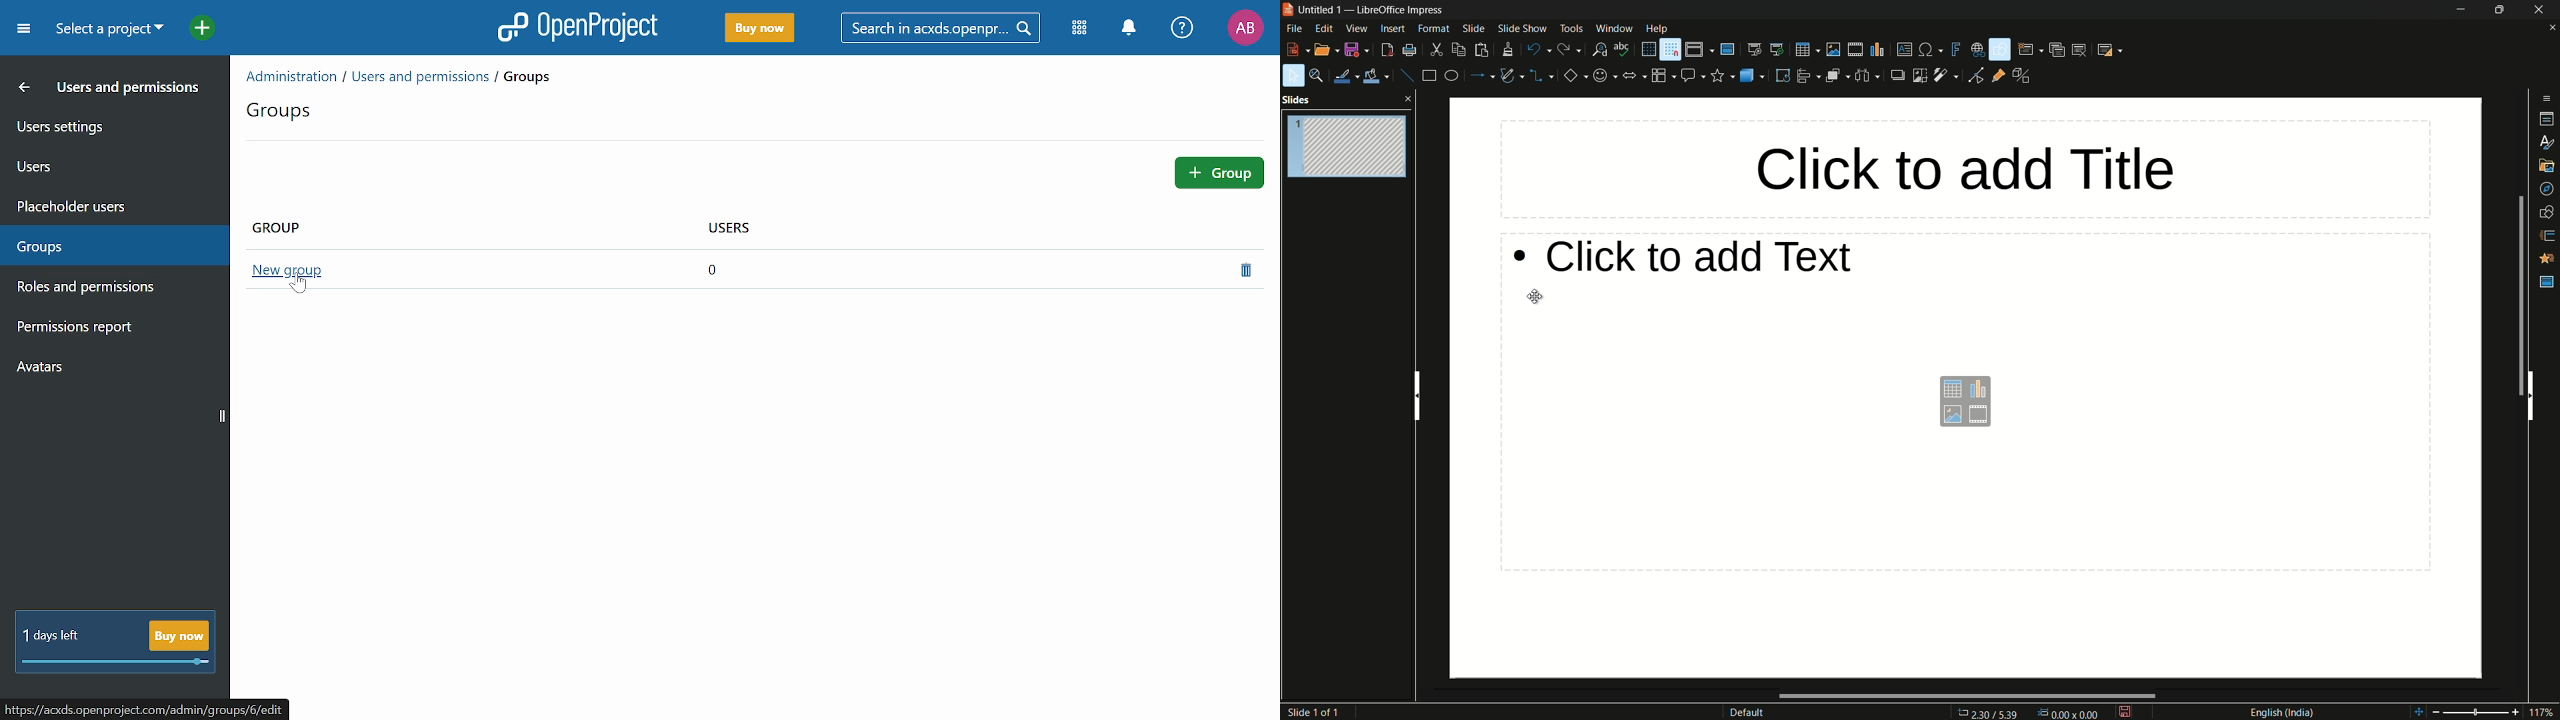 This screenshot has width=2576, height=728. I want to click on redo, so click(1569, 49).